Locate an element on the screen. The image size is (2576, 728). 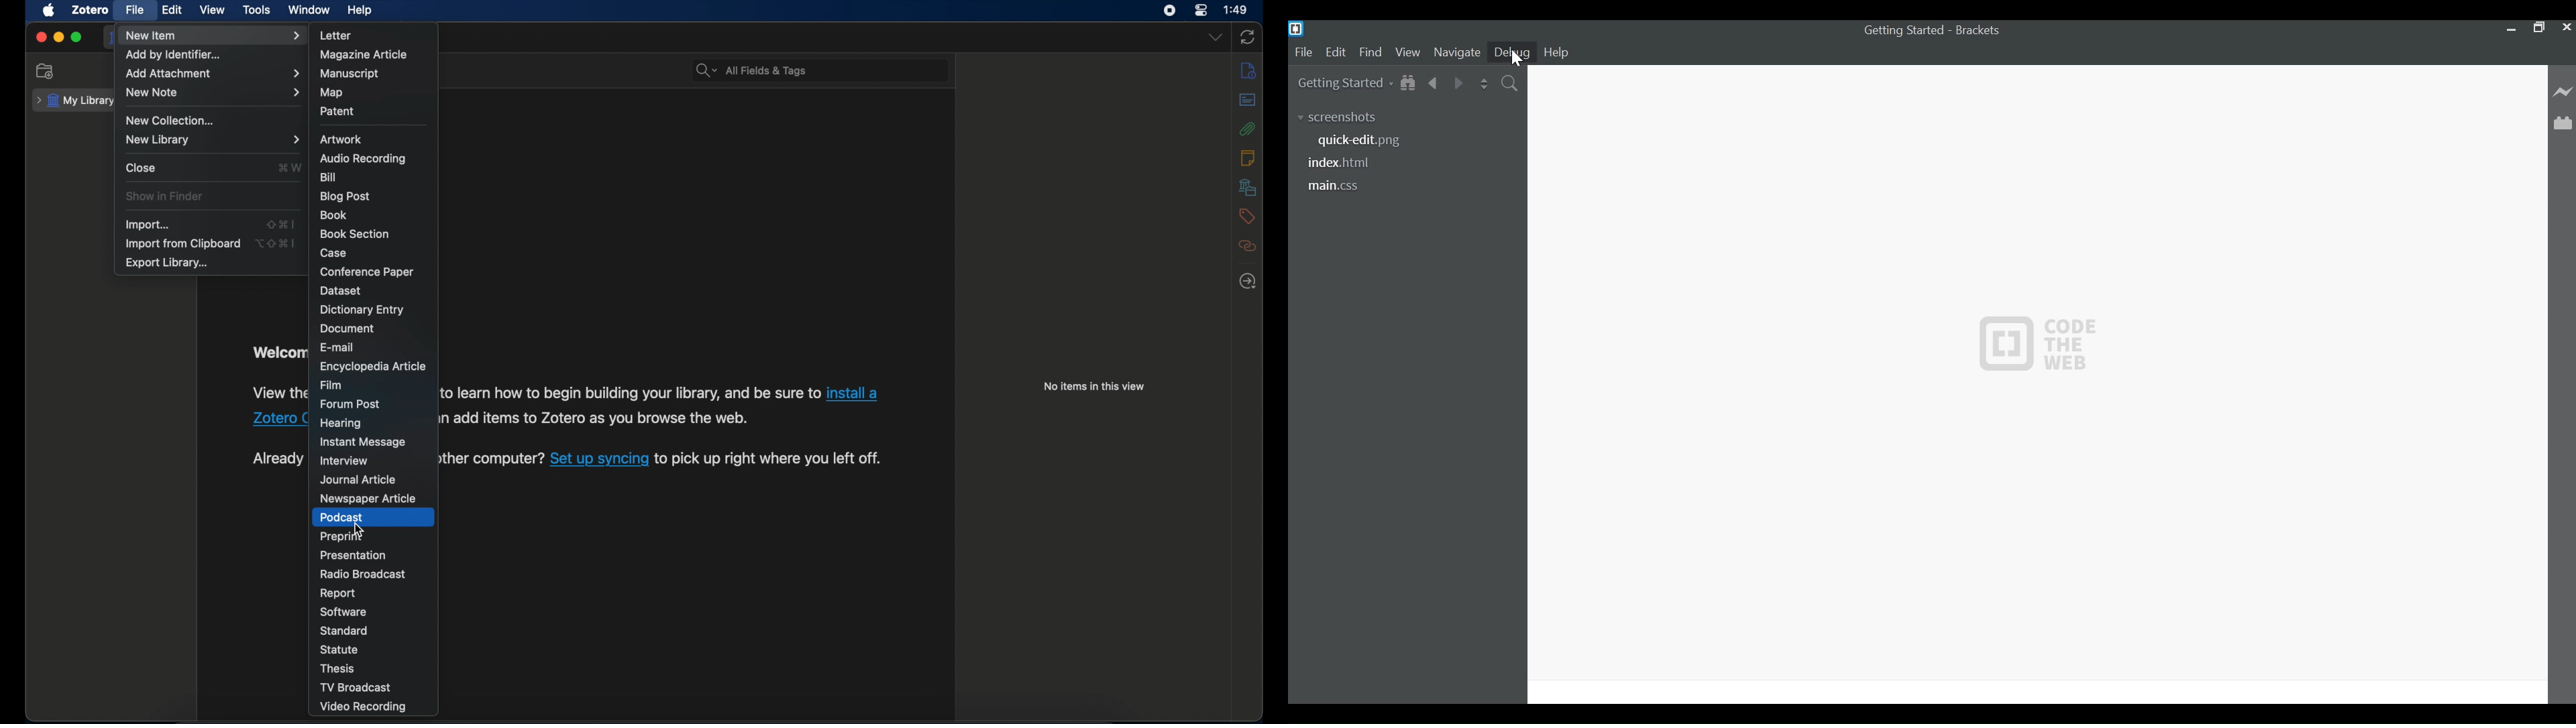
e-mail is located at coordinates (338, 347).